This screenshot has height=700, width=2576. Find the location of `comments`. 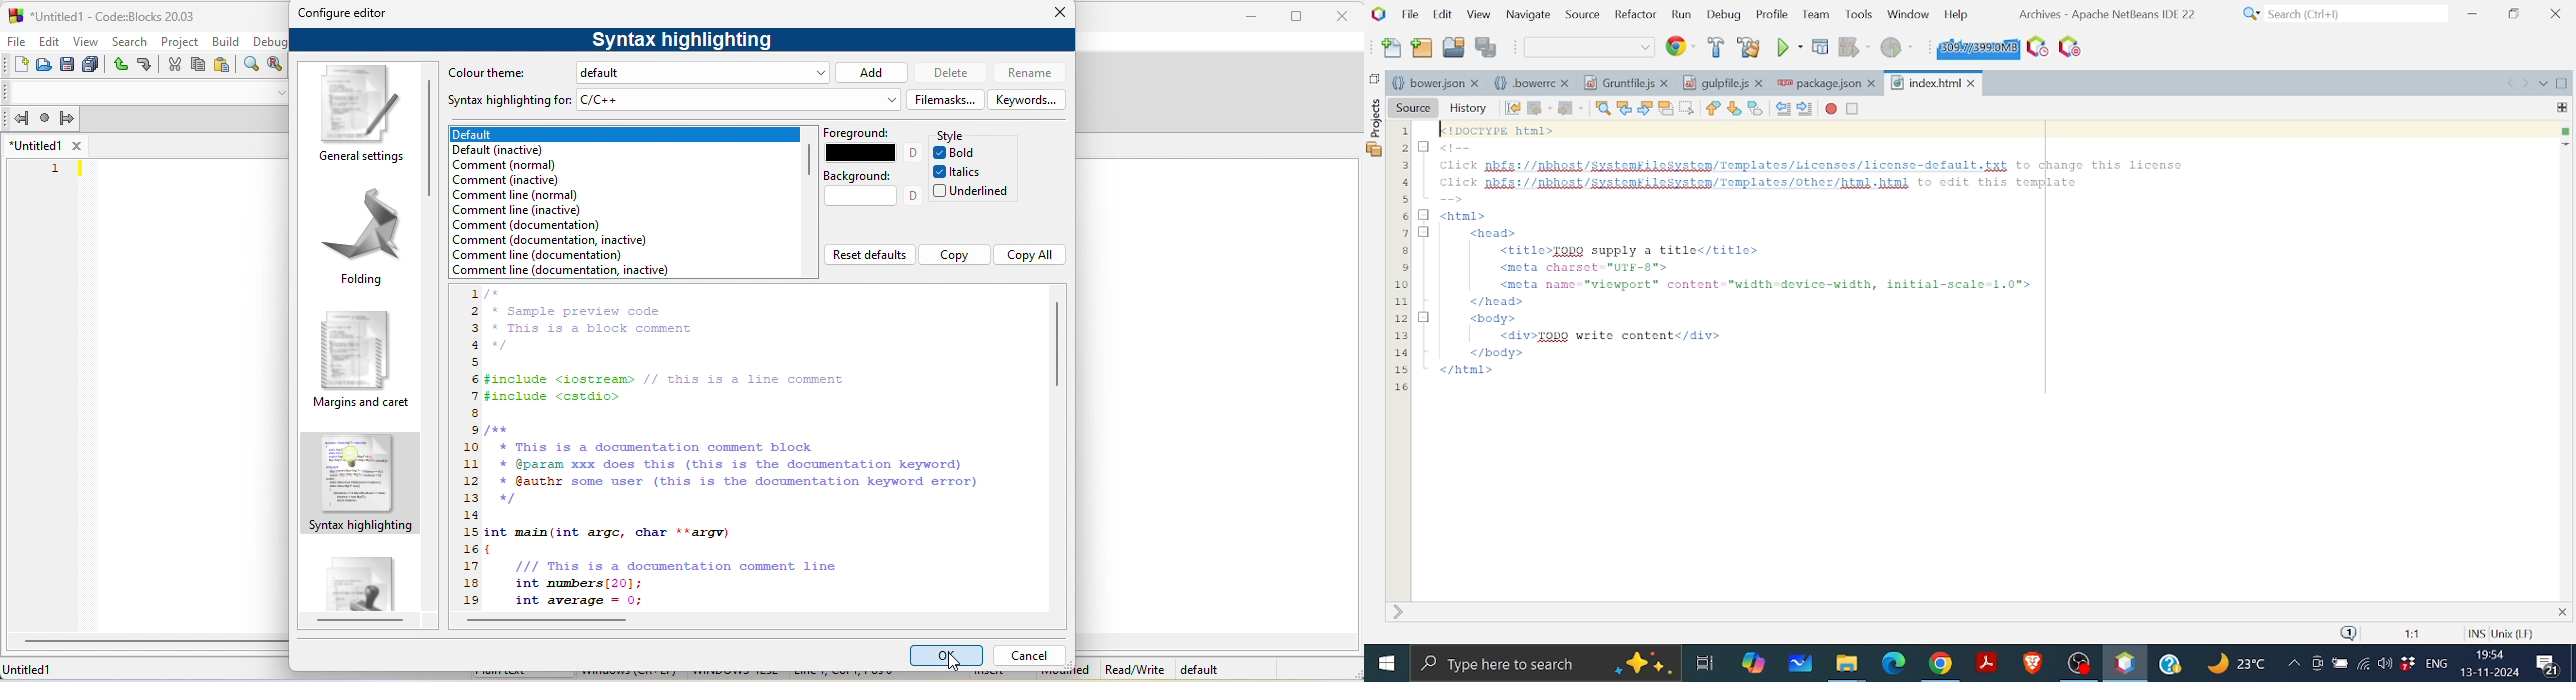

comments is located at coordinates (733, 465).